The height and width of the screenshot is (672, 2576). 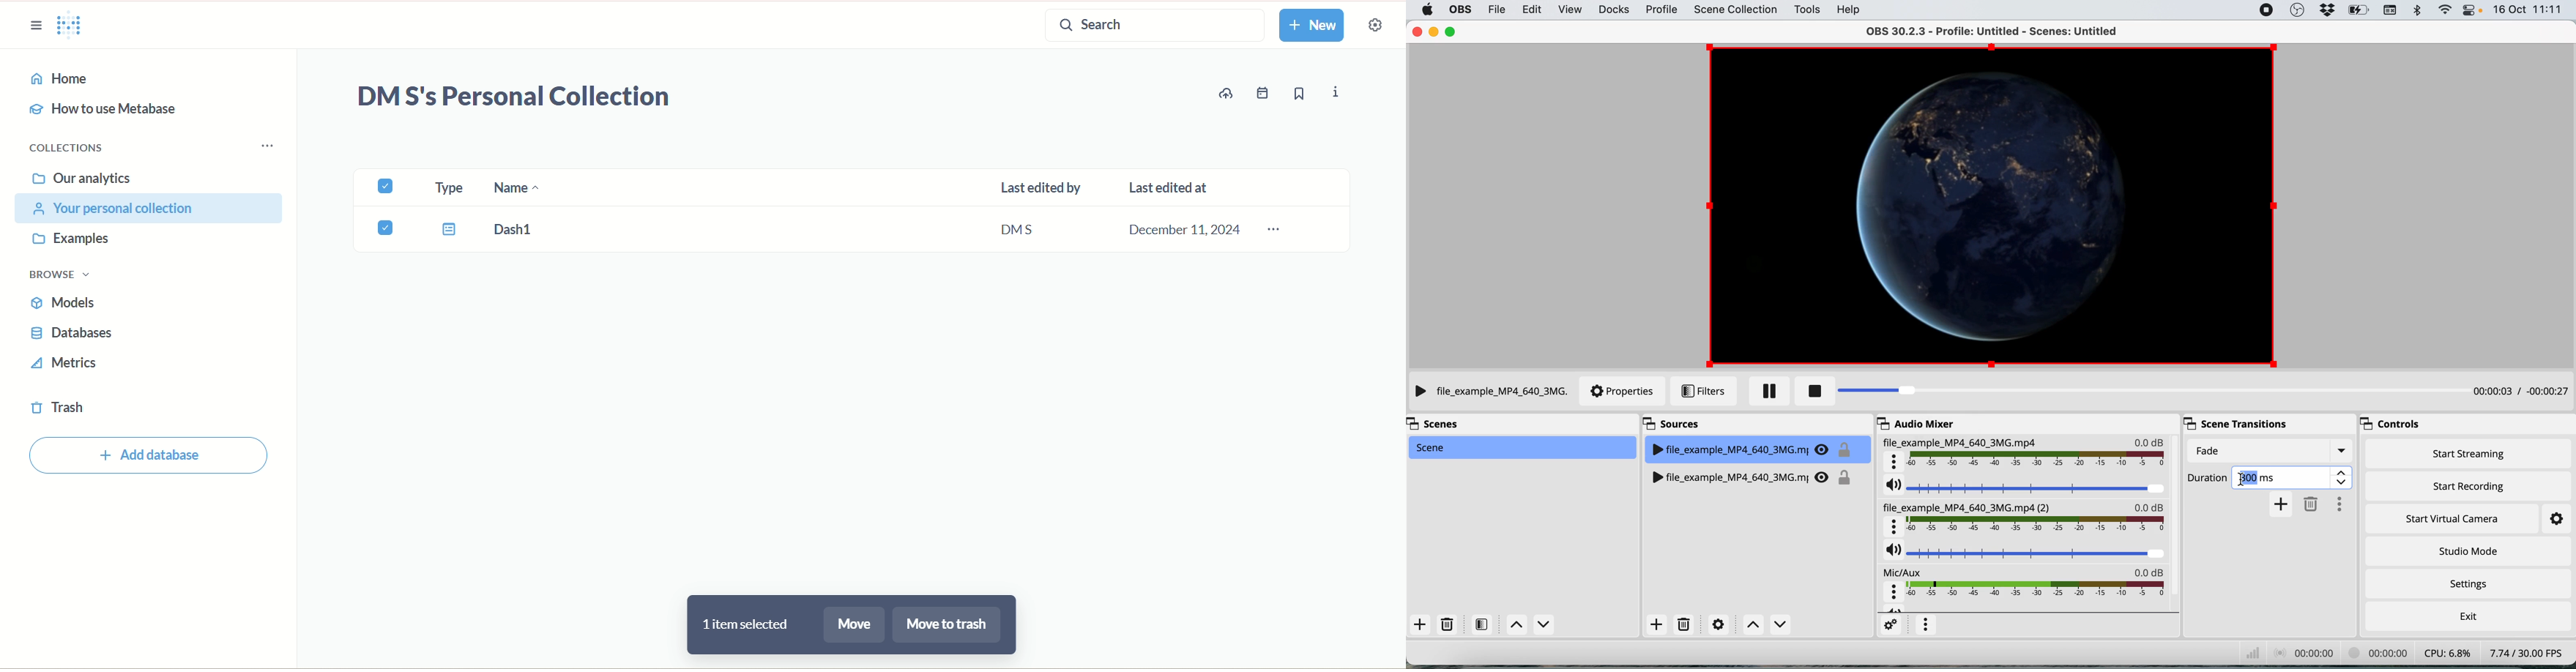 I want to click on tools, so click(x=1807, y=10).